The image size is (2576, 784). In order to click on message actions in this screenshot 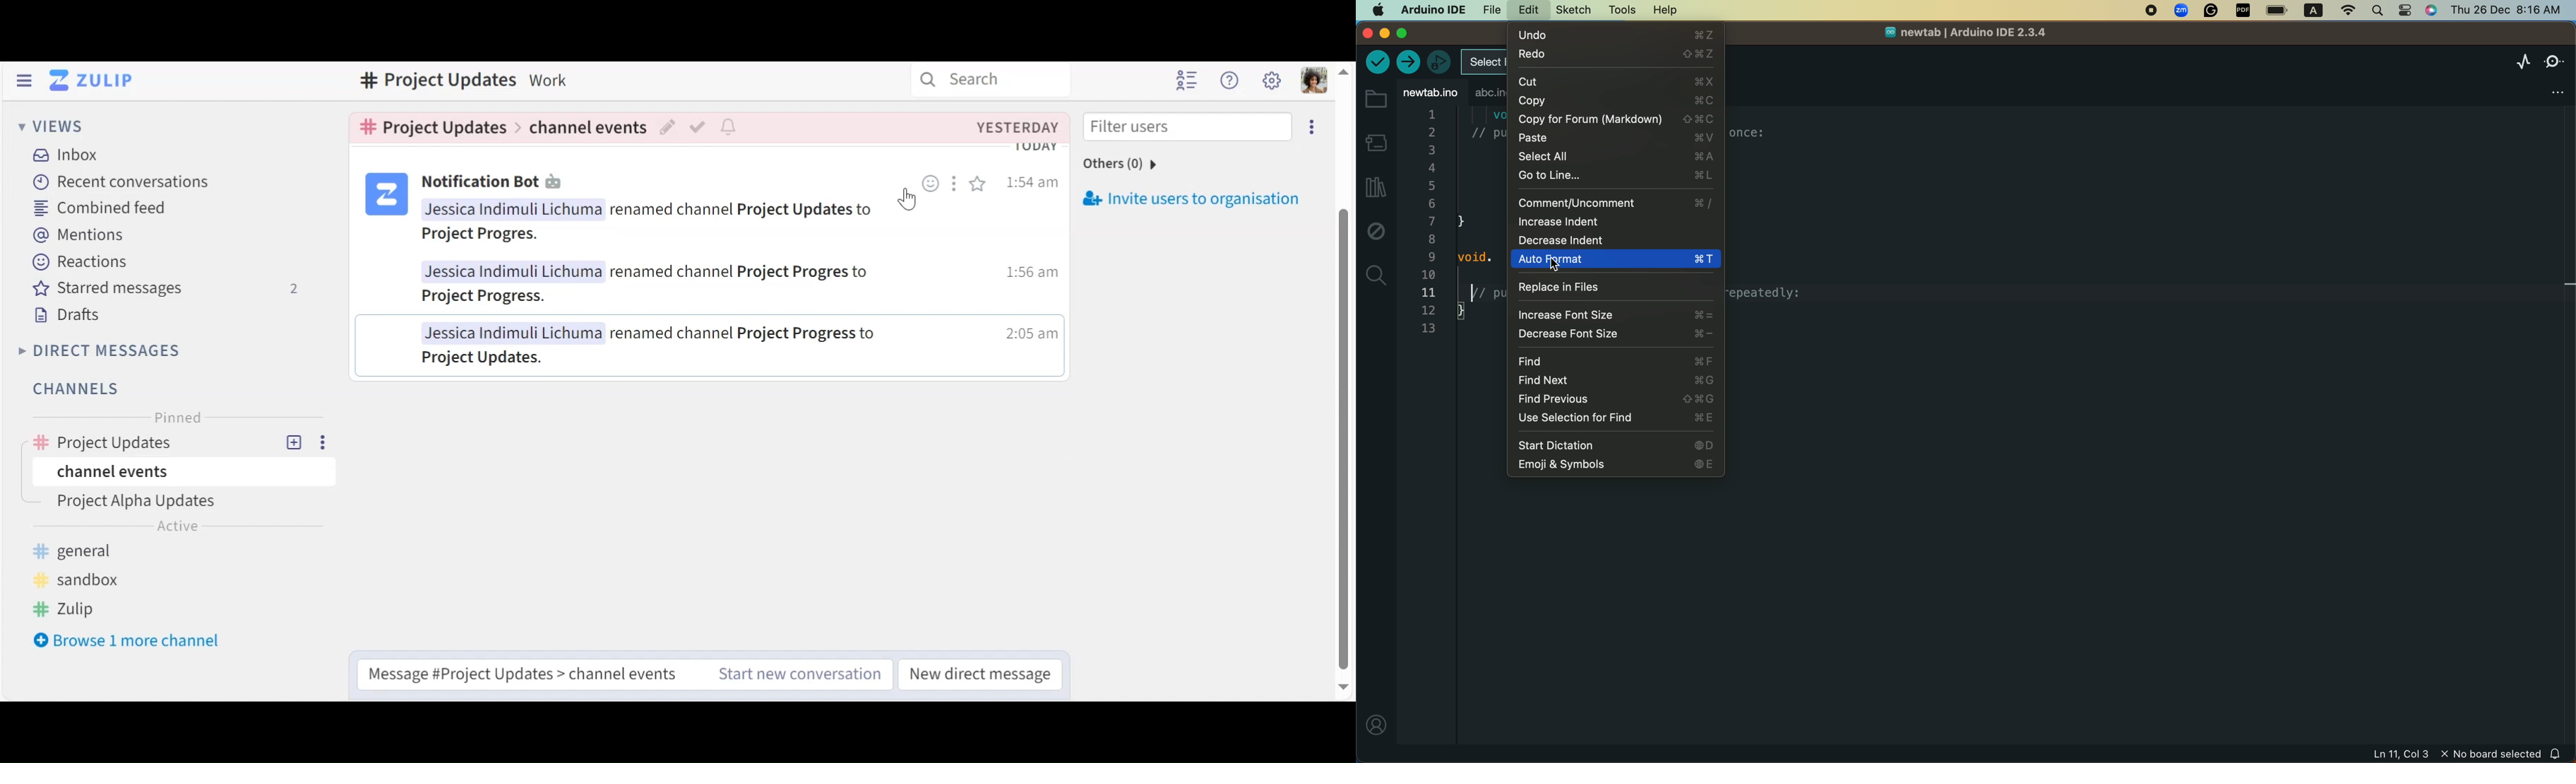, I will do `click(956, 184)`.